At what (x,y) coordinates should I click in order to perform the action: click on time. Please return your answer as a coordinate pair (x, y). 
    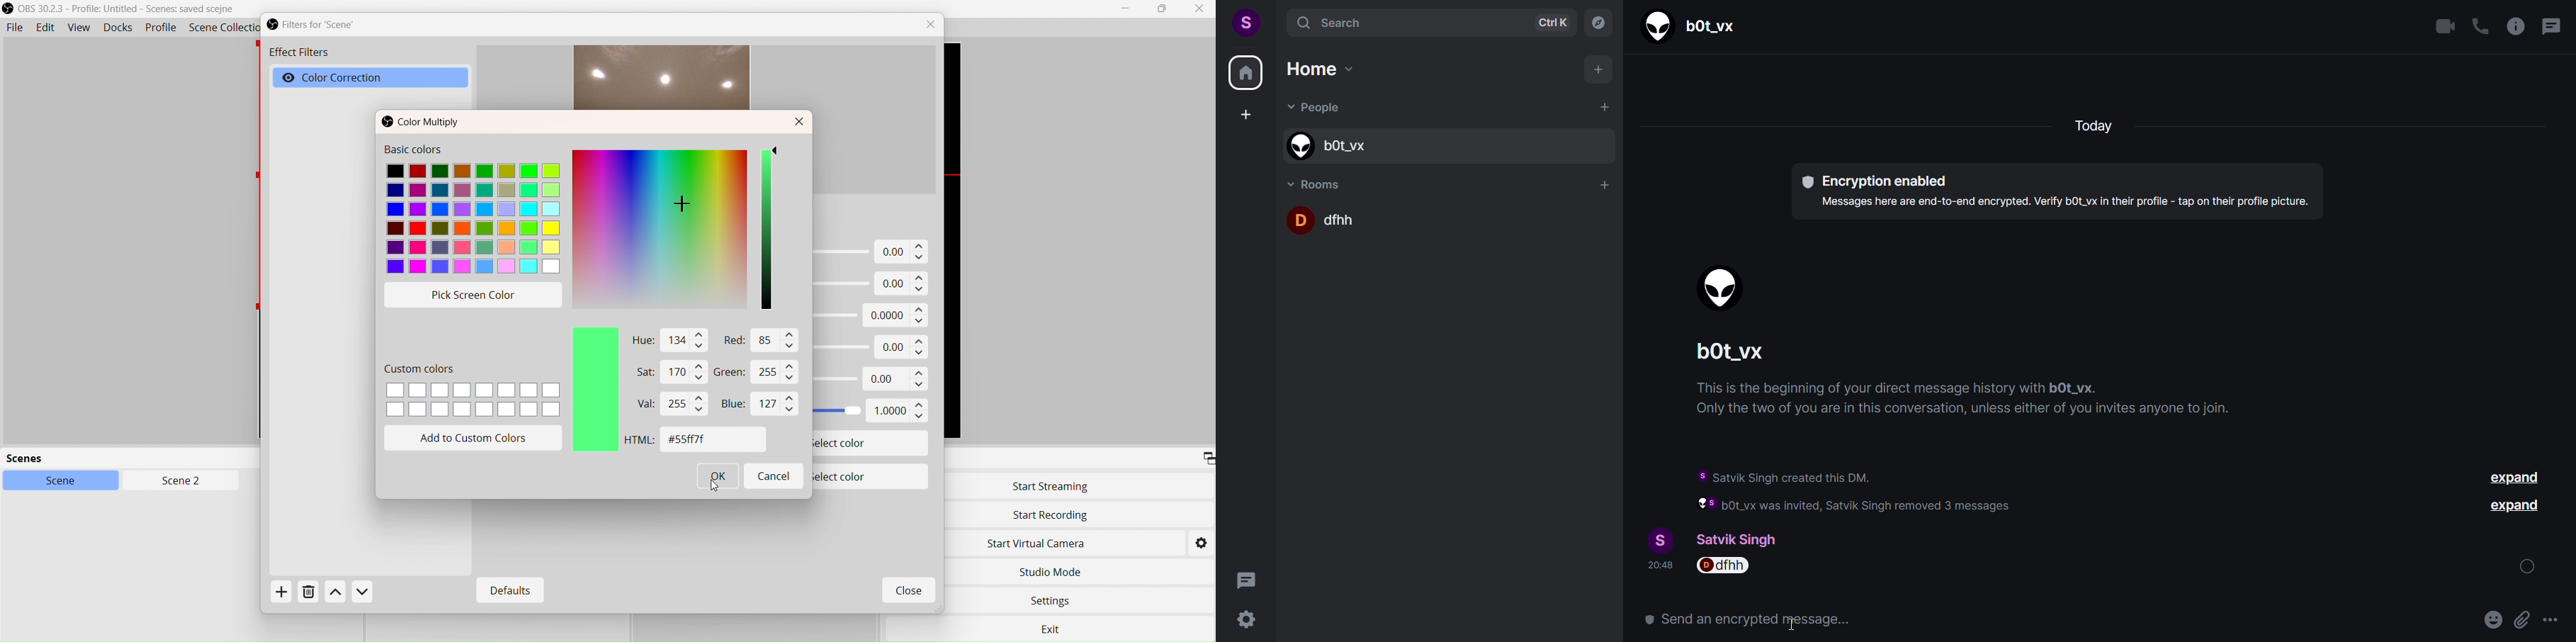
    Looking at the image, I should click on (1659, 568).